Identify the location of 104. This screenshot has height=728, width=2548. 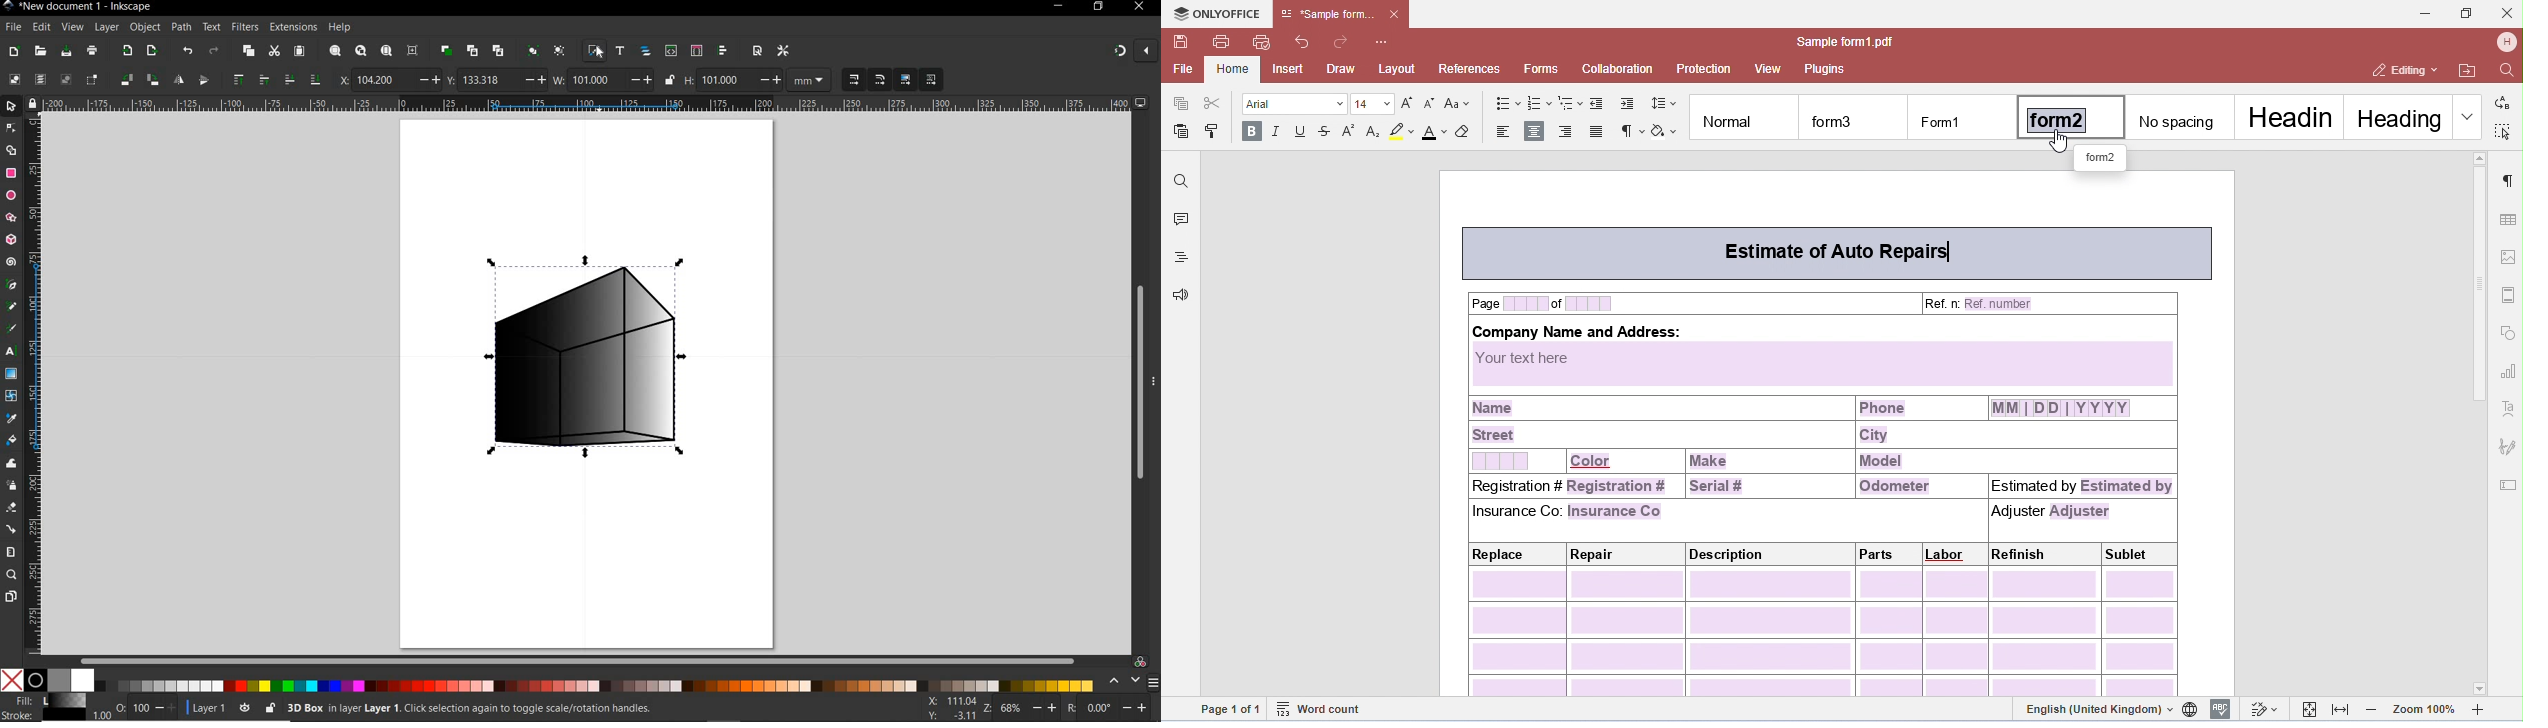
(382, 82).